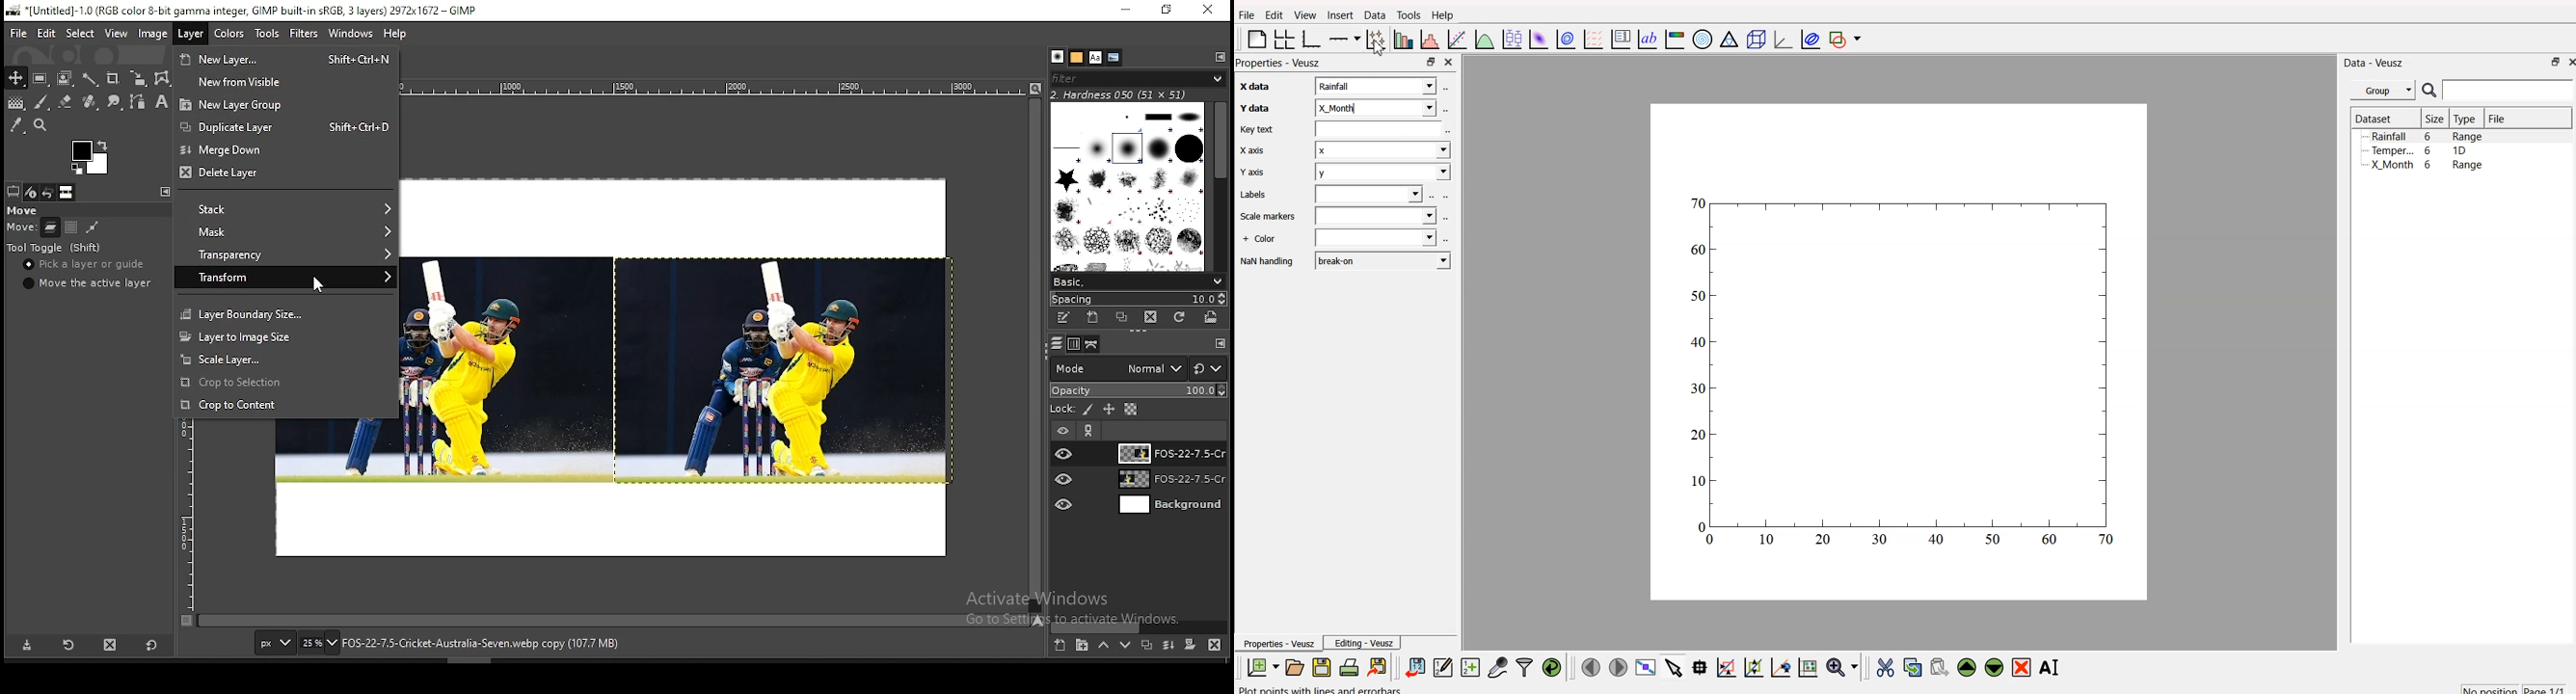  What do you see at coordinates (285, 335) in the screenshot?
I see `layer to image size` at bounding box center [285, 335].